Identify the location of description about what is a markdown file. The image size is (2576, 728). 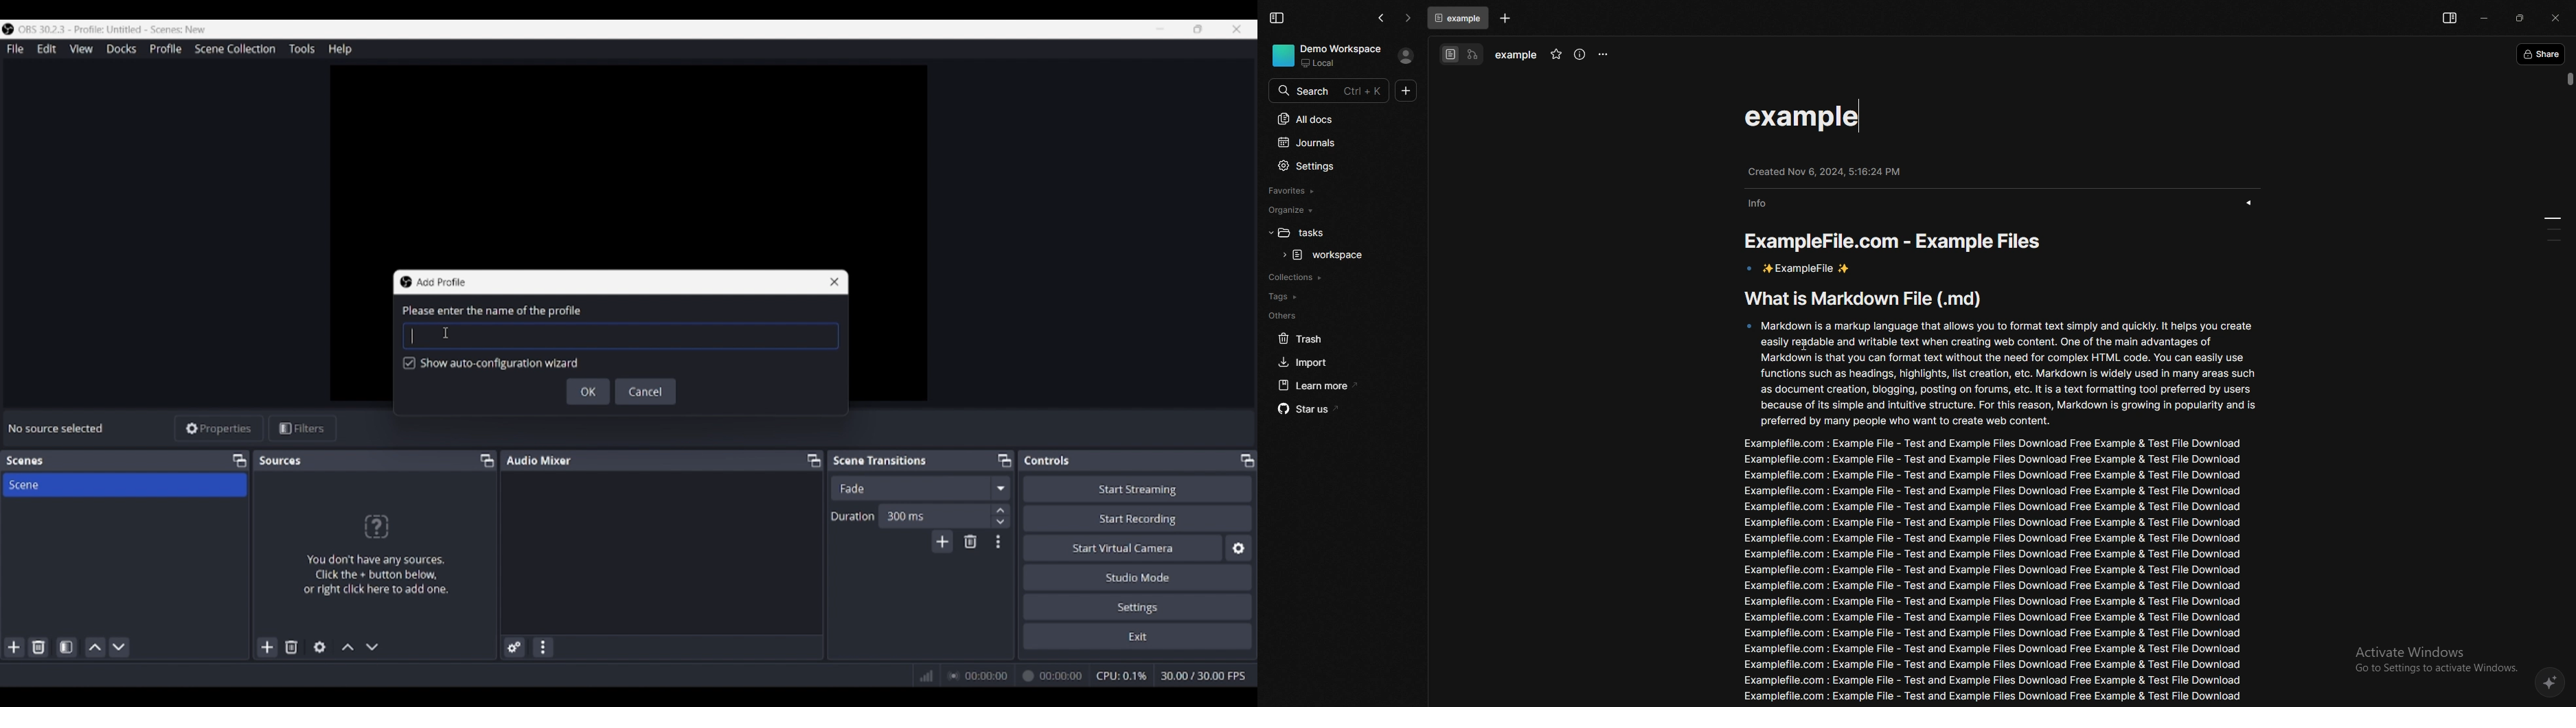
(1983, 375).